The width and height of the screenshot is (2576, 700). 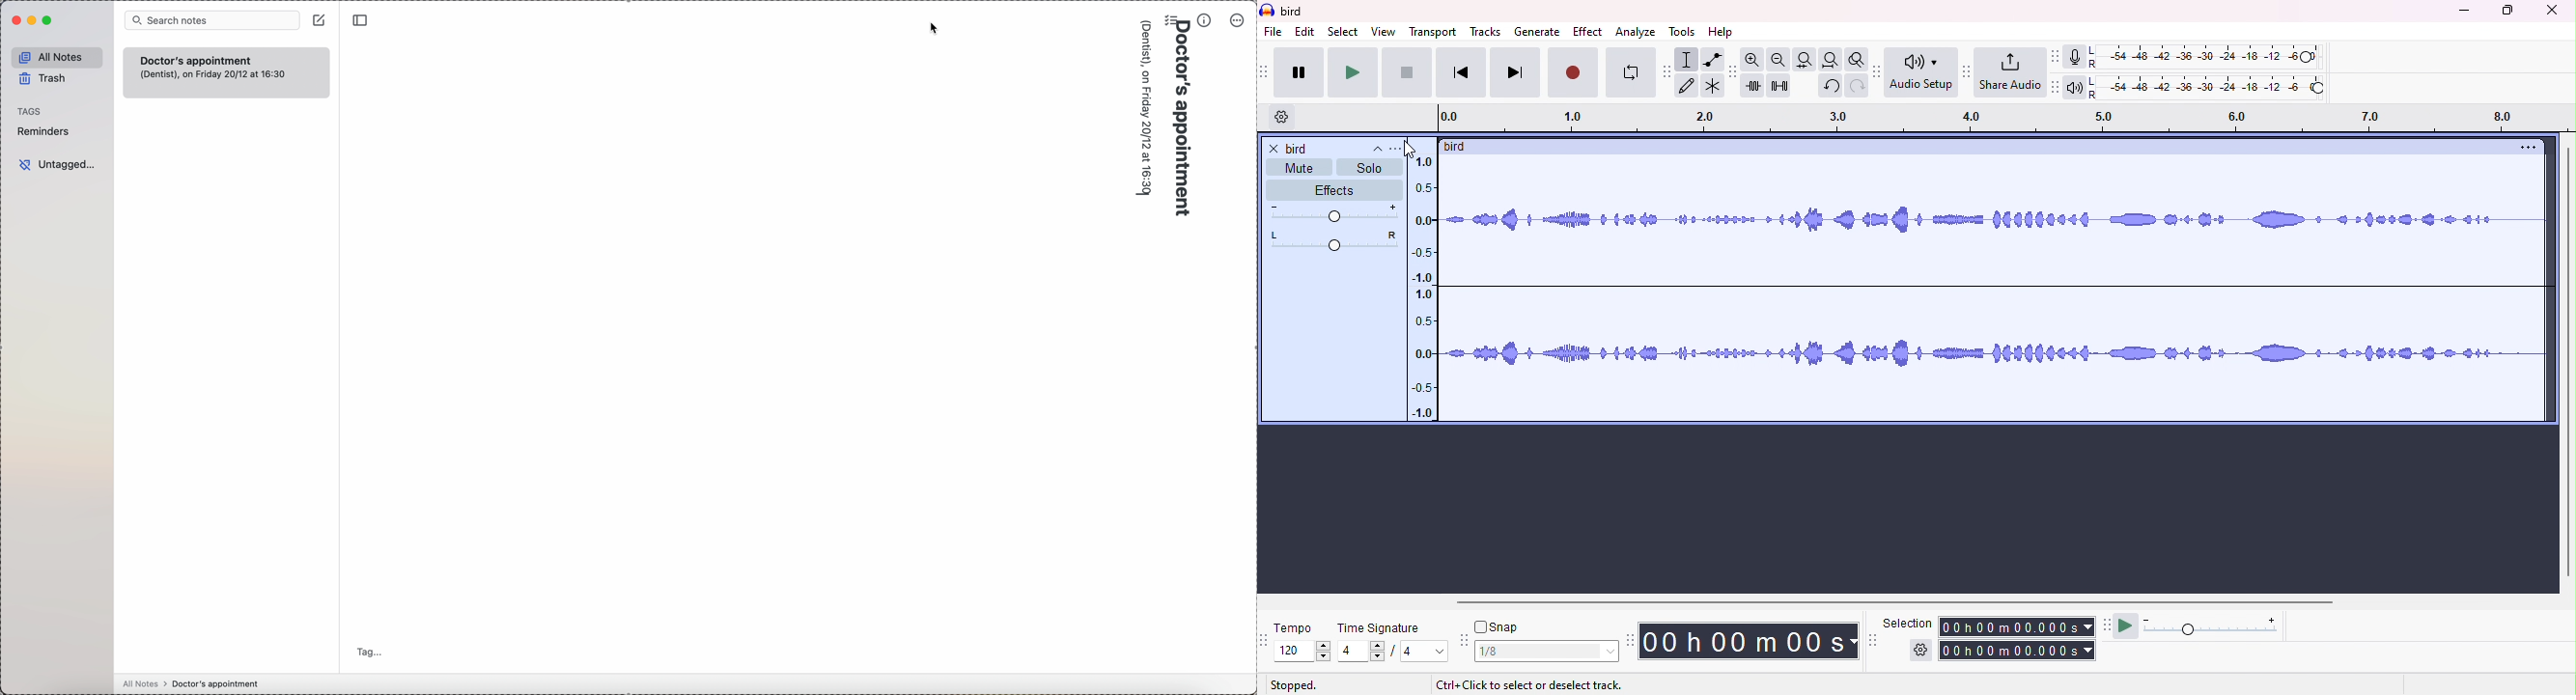 I want to click on generate, so click(x=1539, y=31).